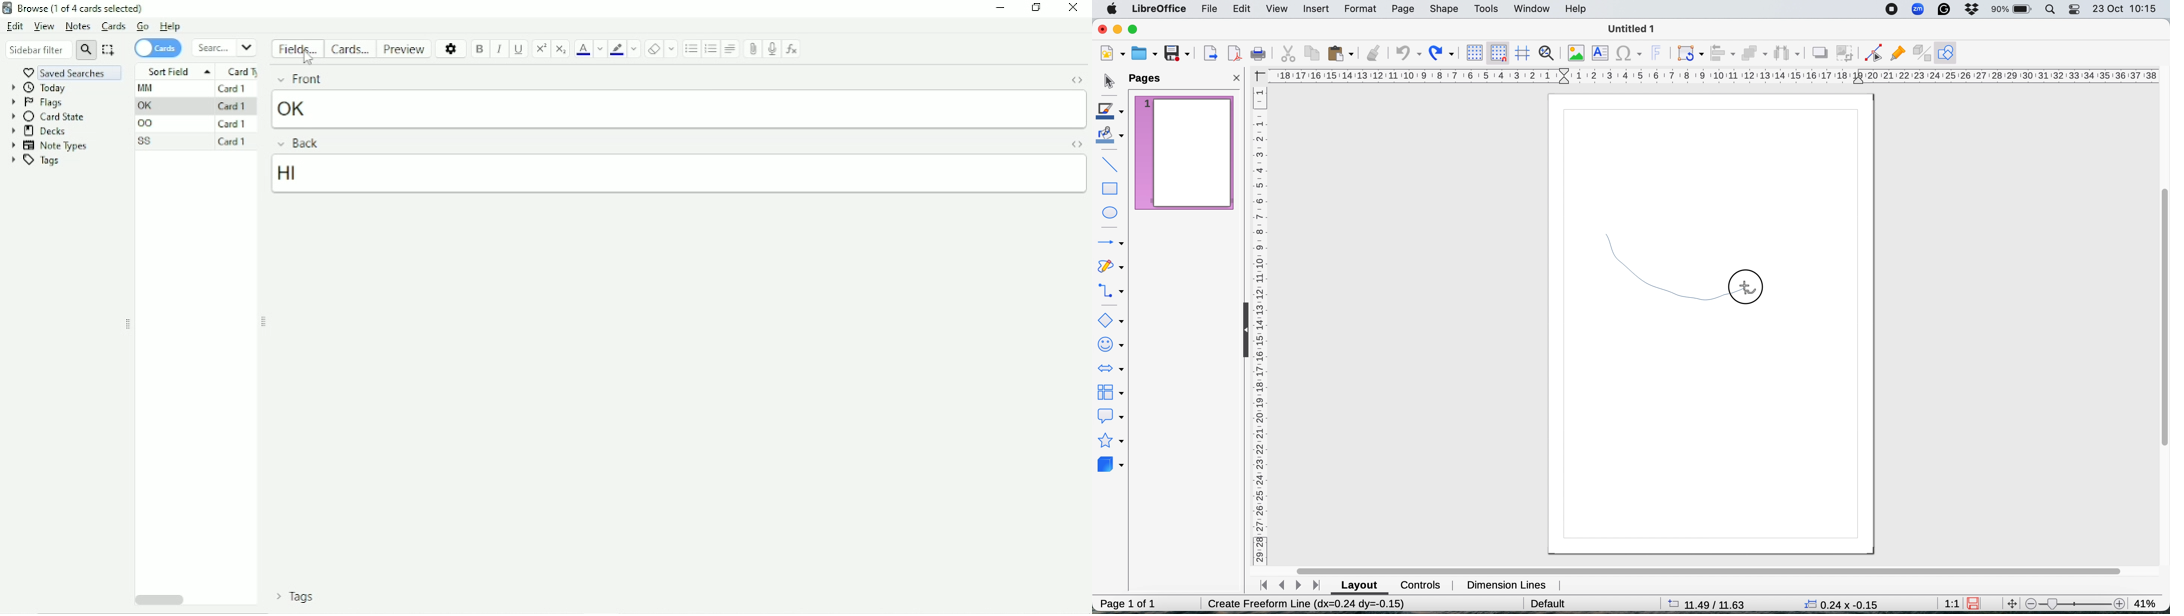 The width and height of the screenshot is (2184, 616). Describe the element at coordinates (452, 48) in the screenshot. I see `Options` at that location.